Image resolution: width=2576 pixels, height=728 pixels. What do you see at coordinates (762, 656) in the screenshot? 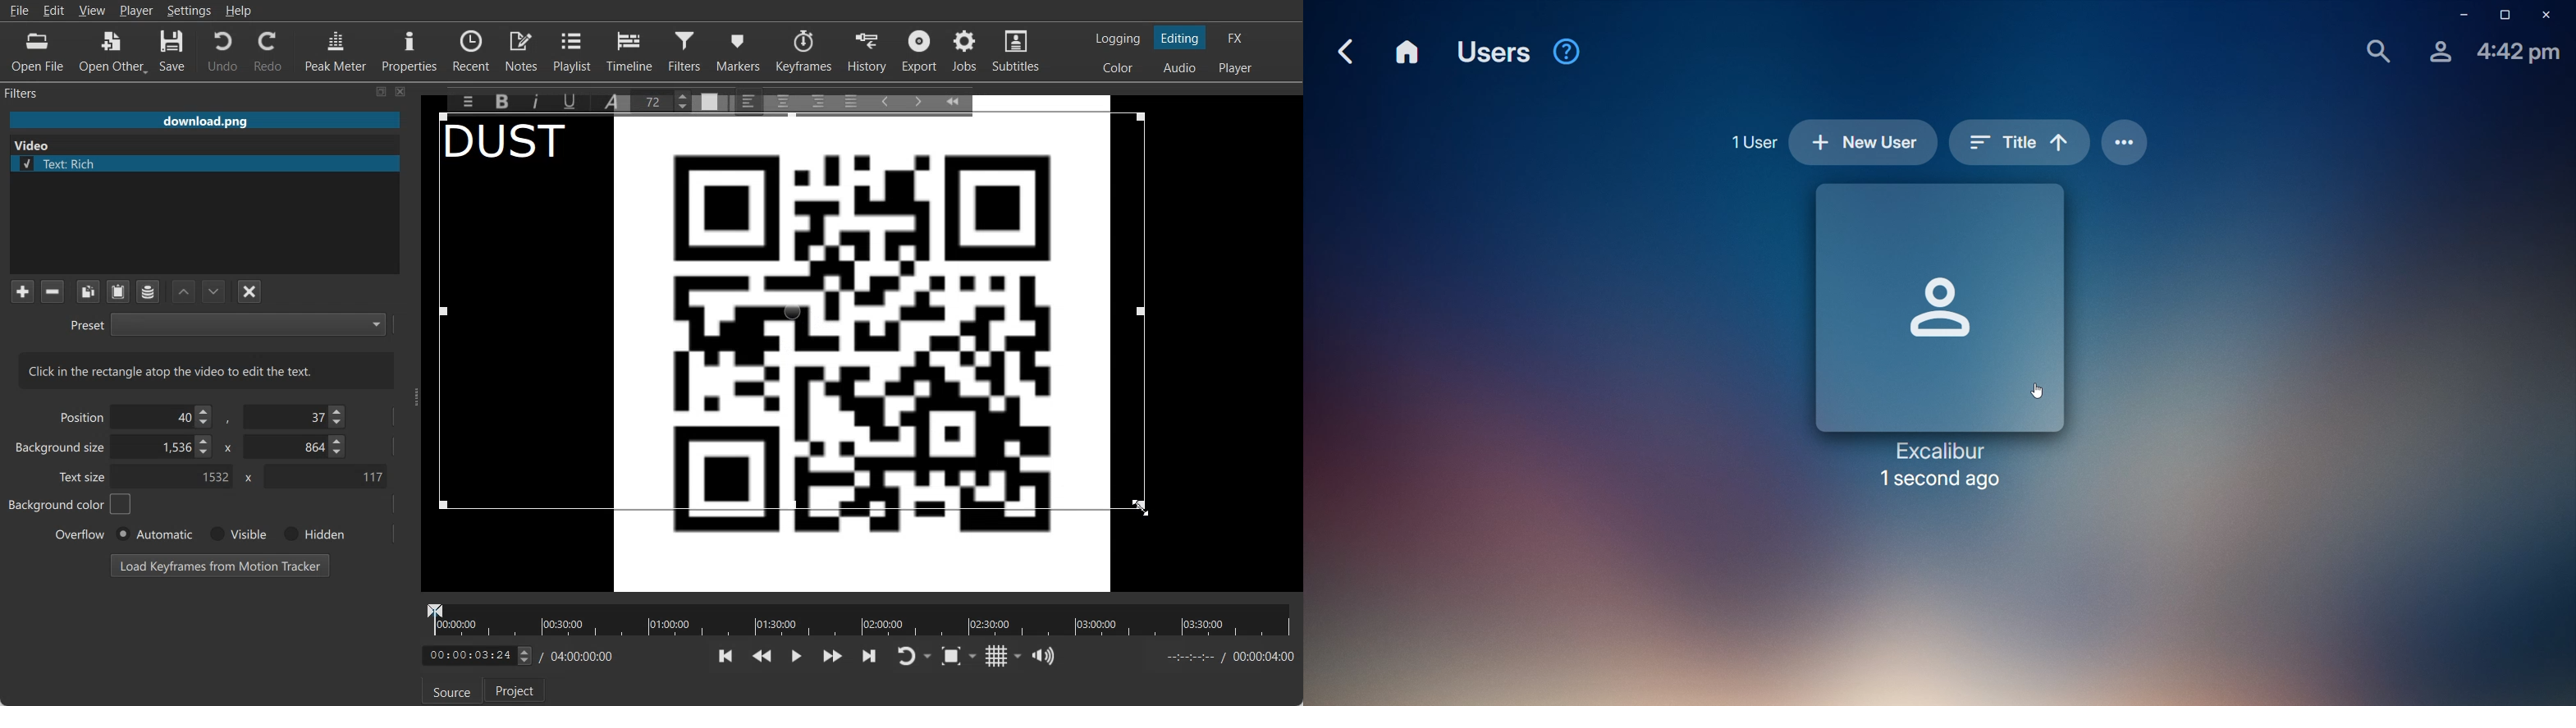
I see `Play Quickly backward` at bounding box center [762, 656].